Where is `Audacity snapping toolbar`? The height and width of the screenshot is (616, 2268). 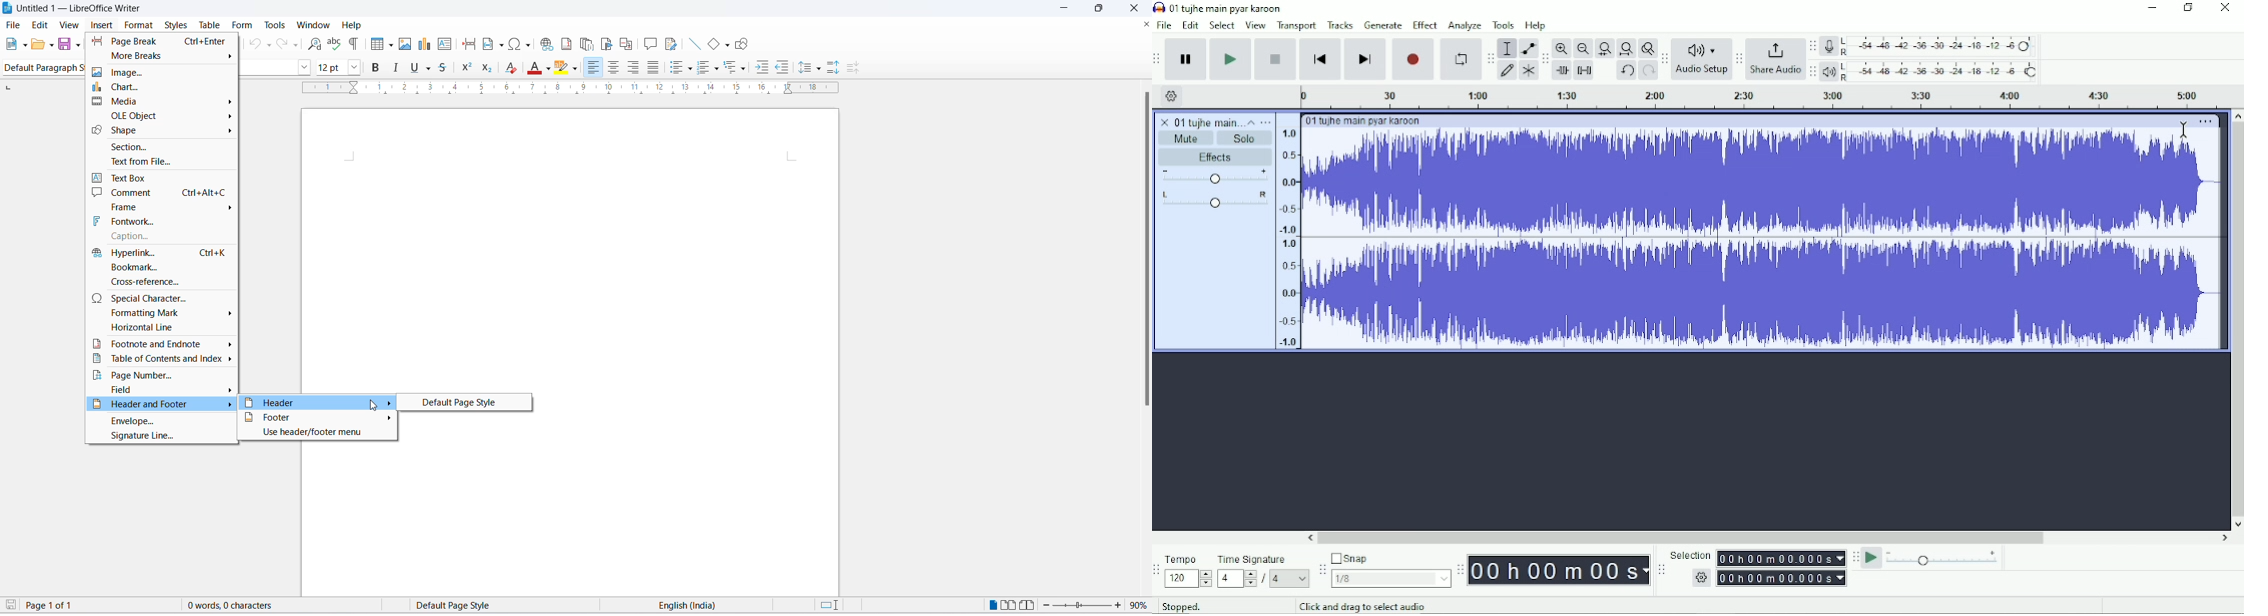
Audacity snapping toolbar is located at coordinates (1322, 569).